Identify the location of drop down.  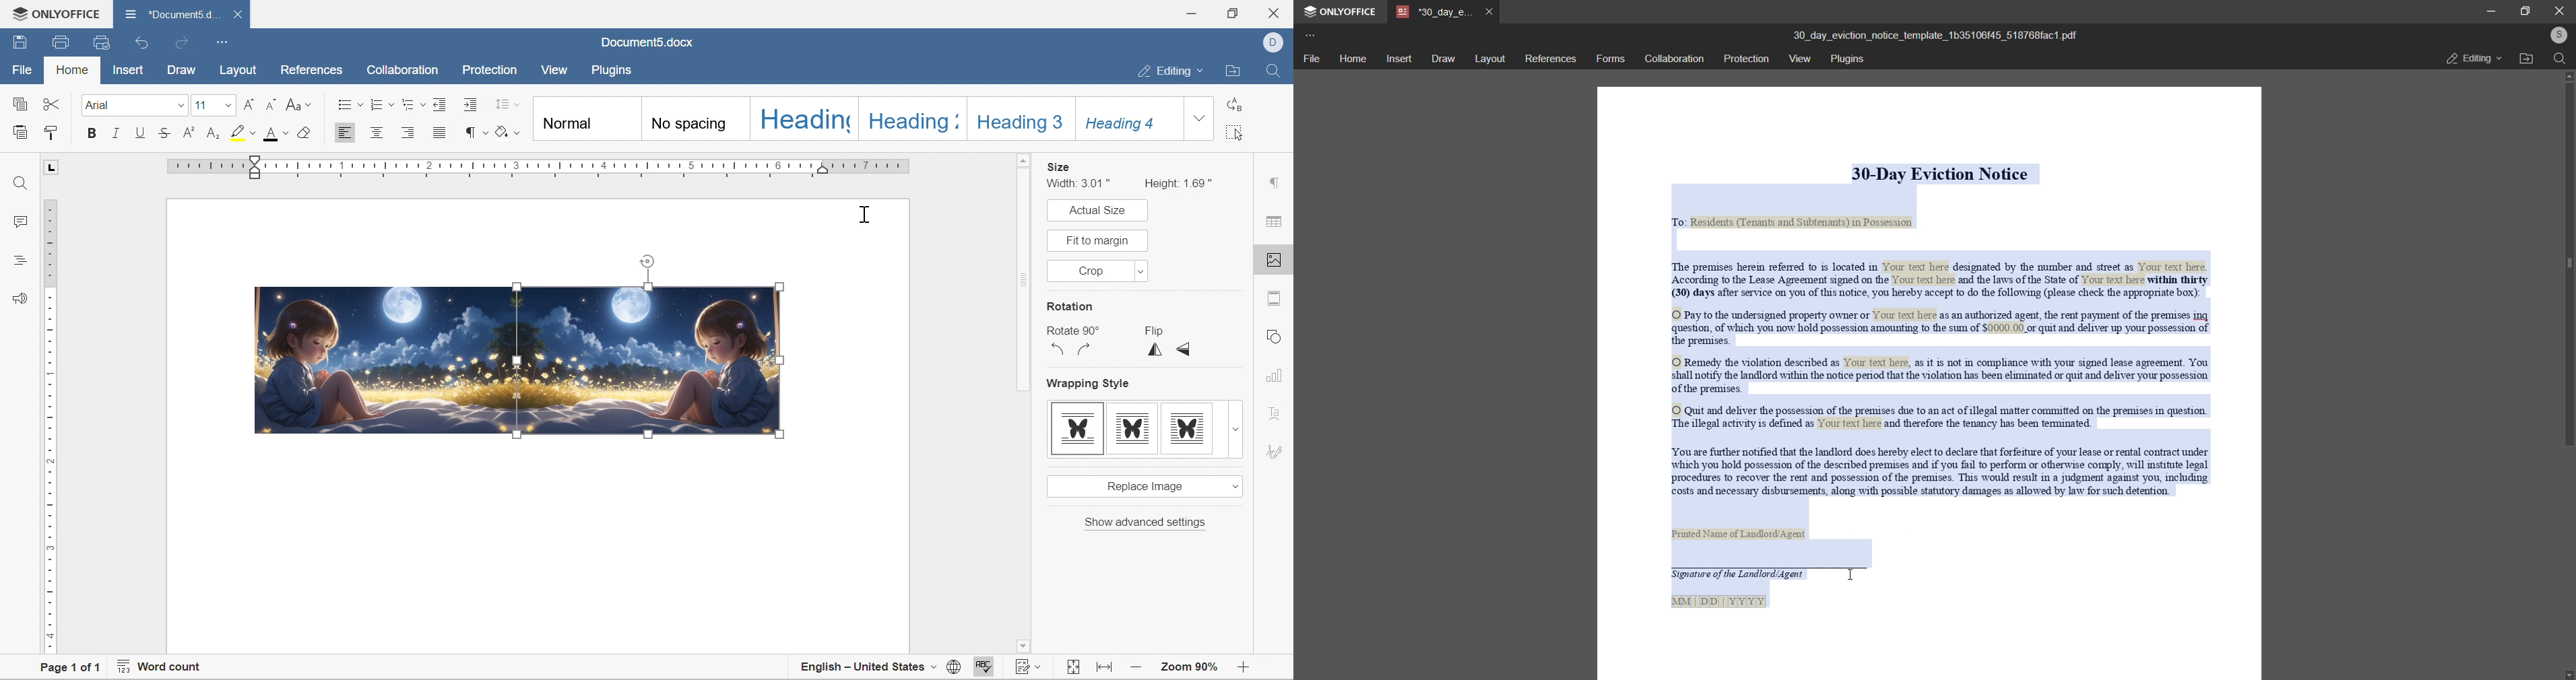
(180, 106).